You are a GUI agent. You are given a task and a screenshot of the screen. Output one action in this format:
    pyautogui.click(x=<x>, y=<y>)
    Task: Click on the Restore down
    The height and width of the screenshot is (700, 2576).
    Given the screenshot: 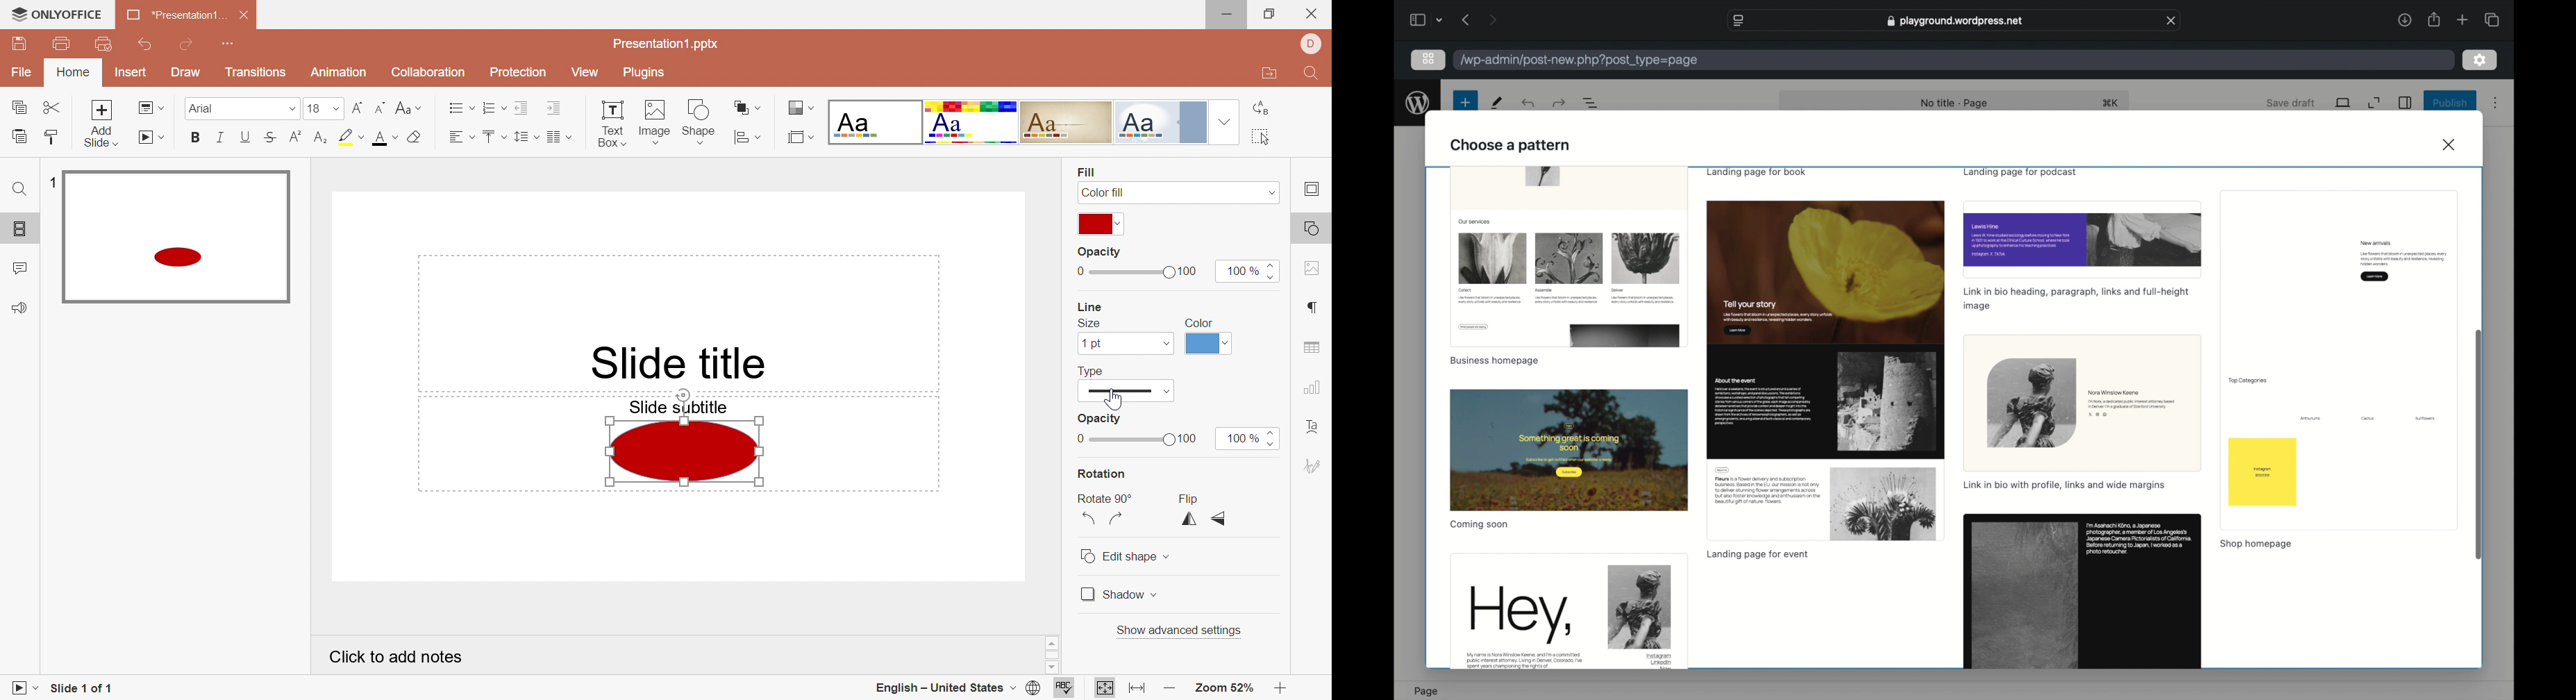 What is the action you would take?
    pyautogui.click(x=1267, y=15)
    